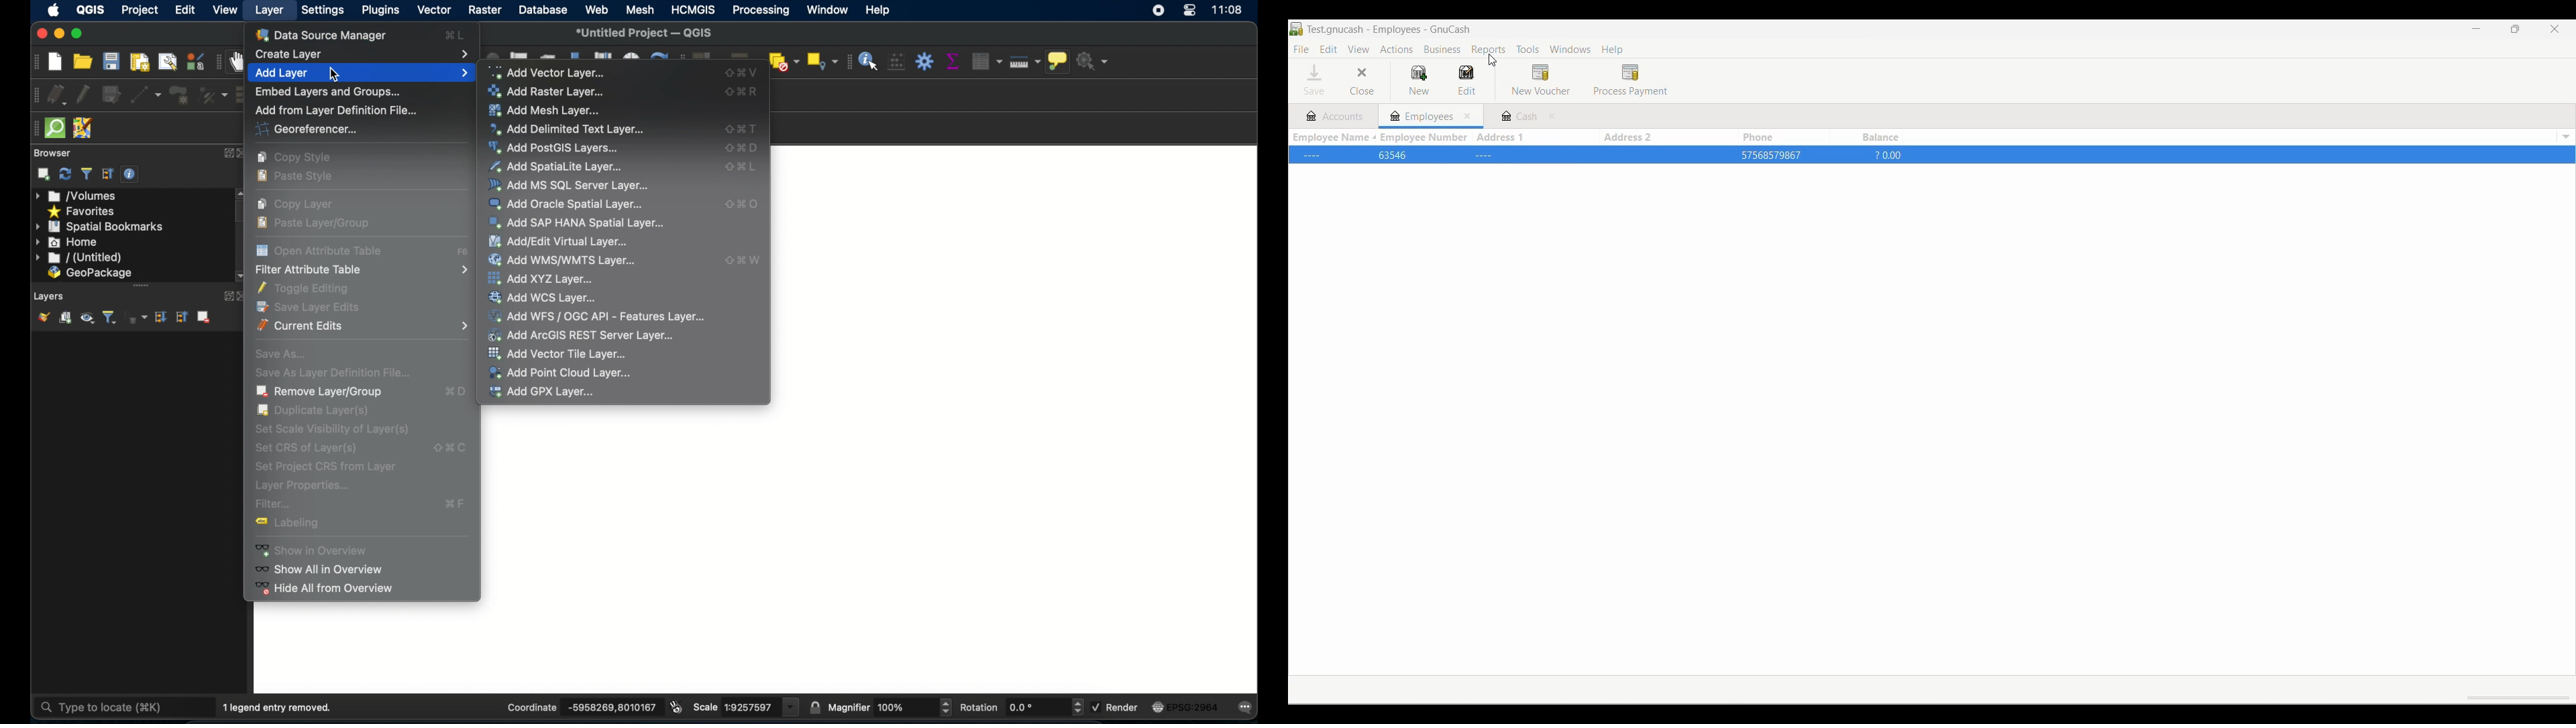 Image resolution: width=2576 pixels, height=728 pixels. I want to click on add sap Hana spatial layer, so click(577, 224).